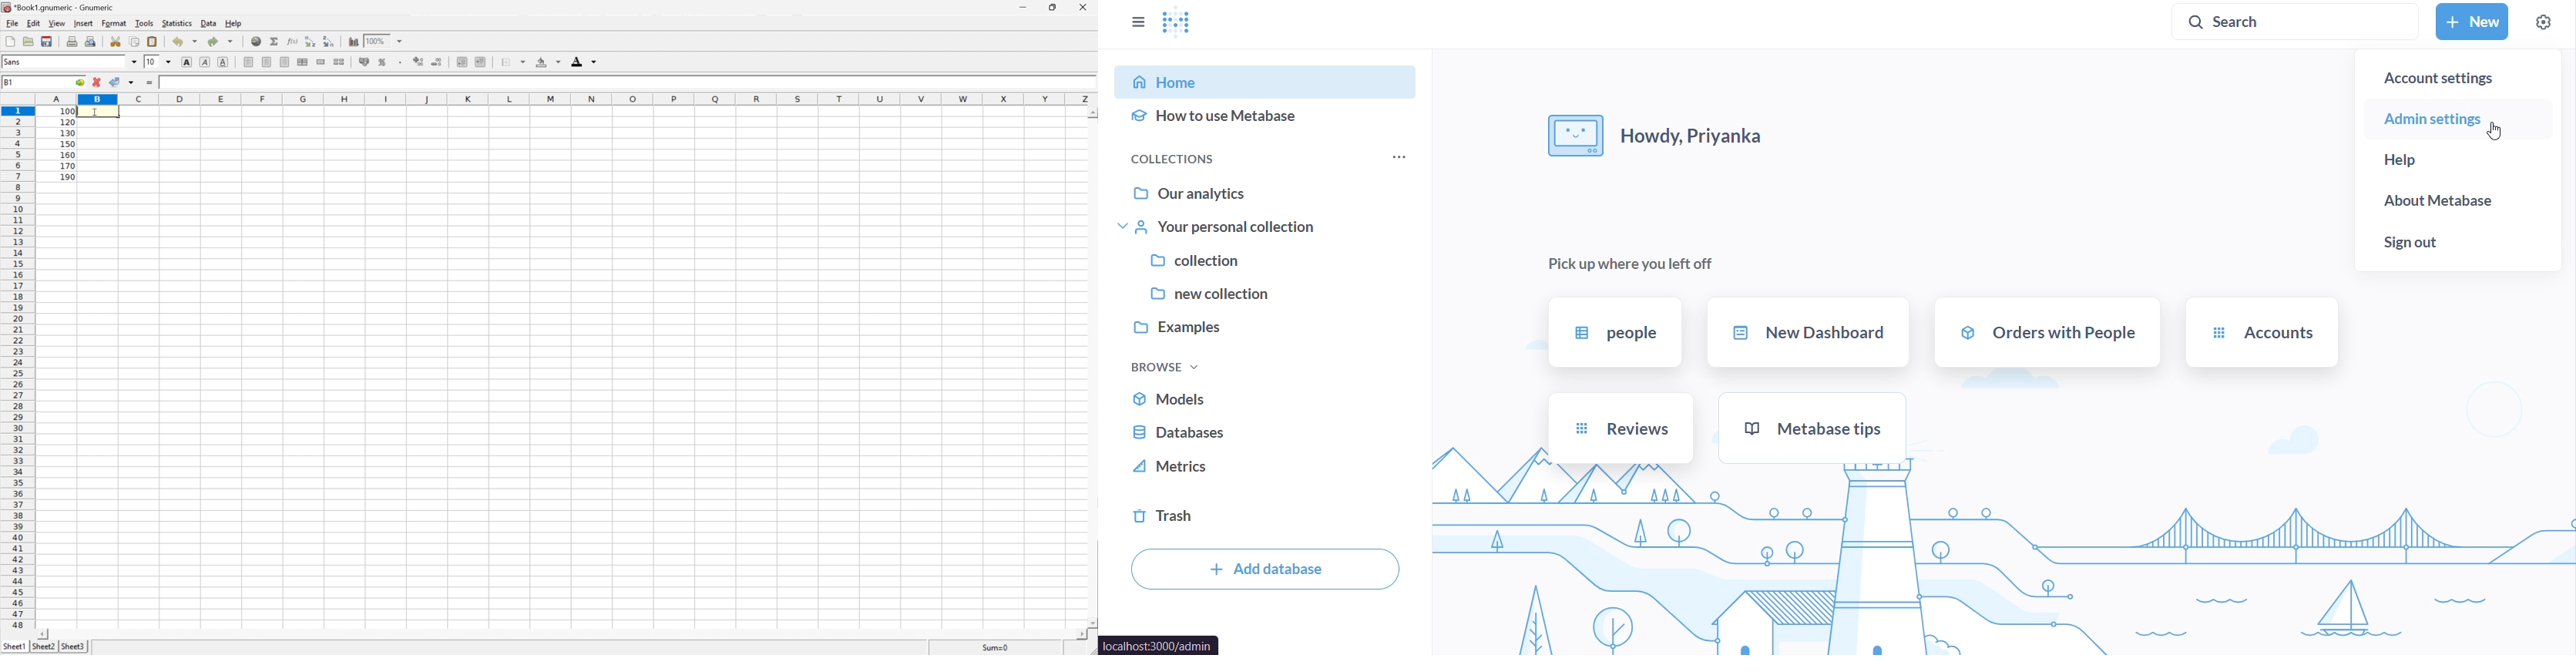  Describe the element at coordinates (311, 42) in the screenshot. I see `Sort the selected region in ascending order based on the first column selected` at that location.